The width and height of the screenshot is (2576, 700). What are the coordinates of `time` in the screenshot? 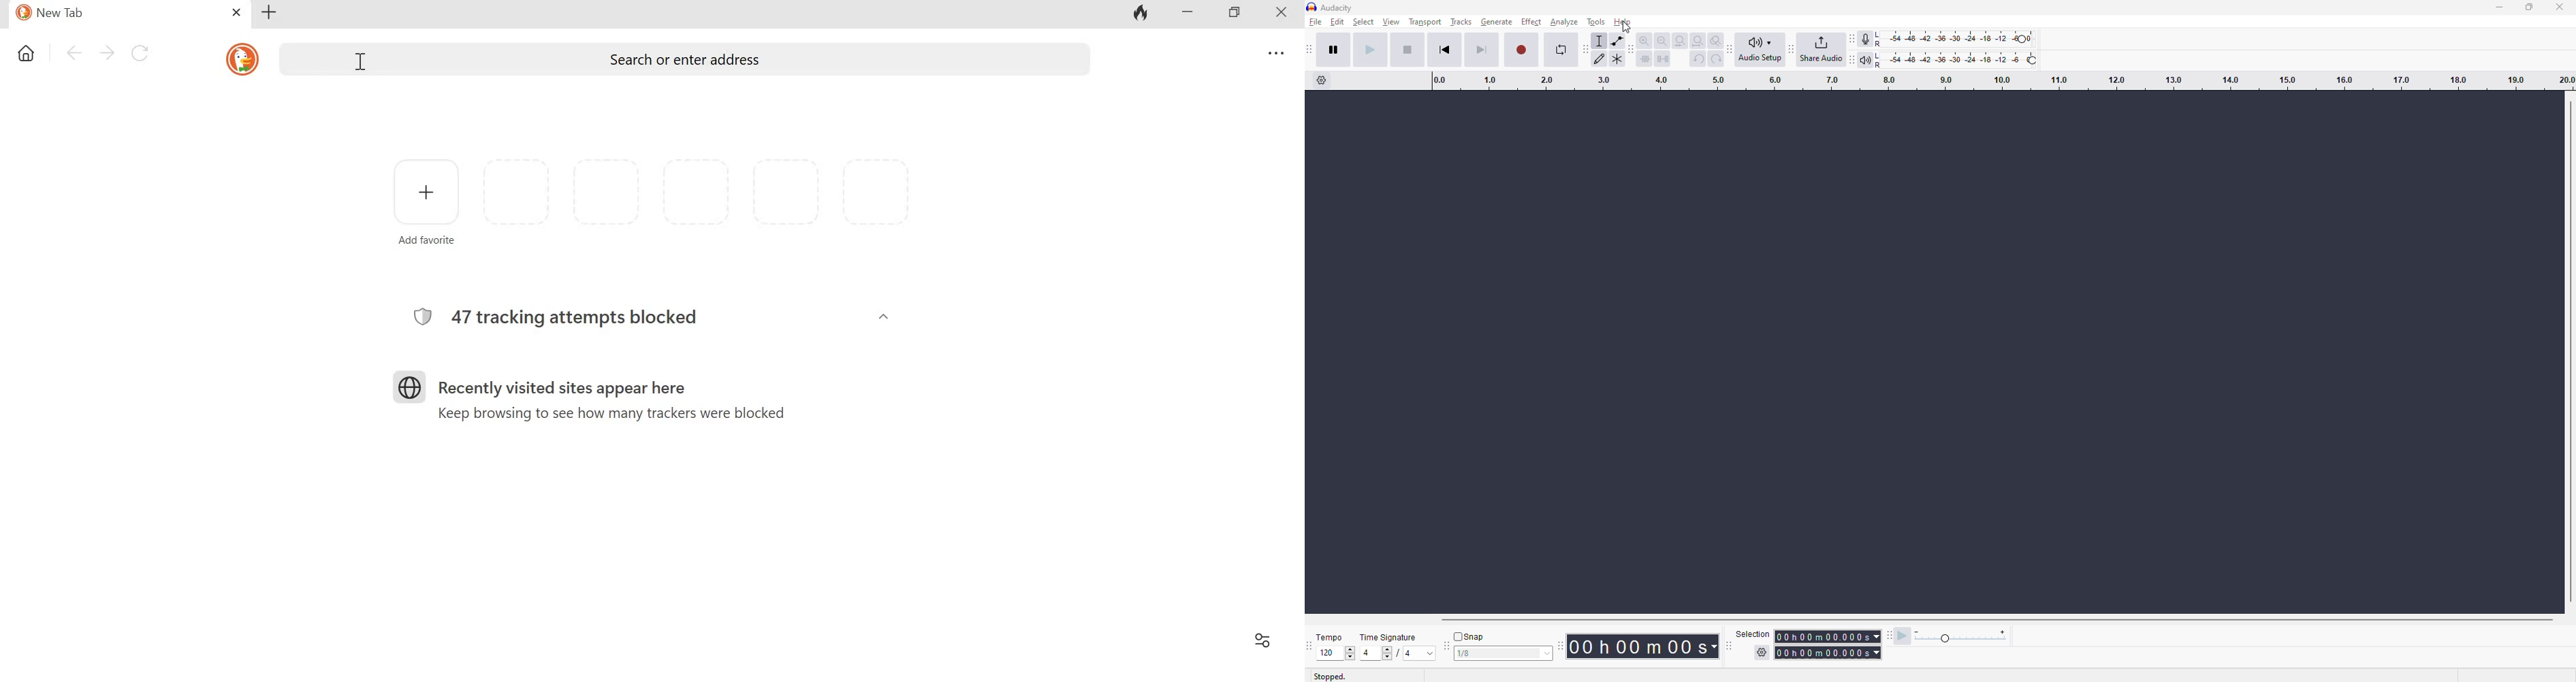 It's located at (1830, 644).